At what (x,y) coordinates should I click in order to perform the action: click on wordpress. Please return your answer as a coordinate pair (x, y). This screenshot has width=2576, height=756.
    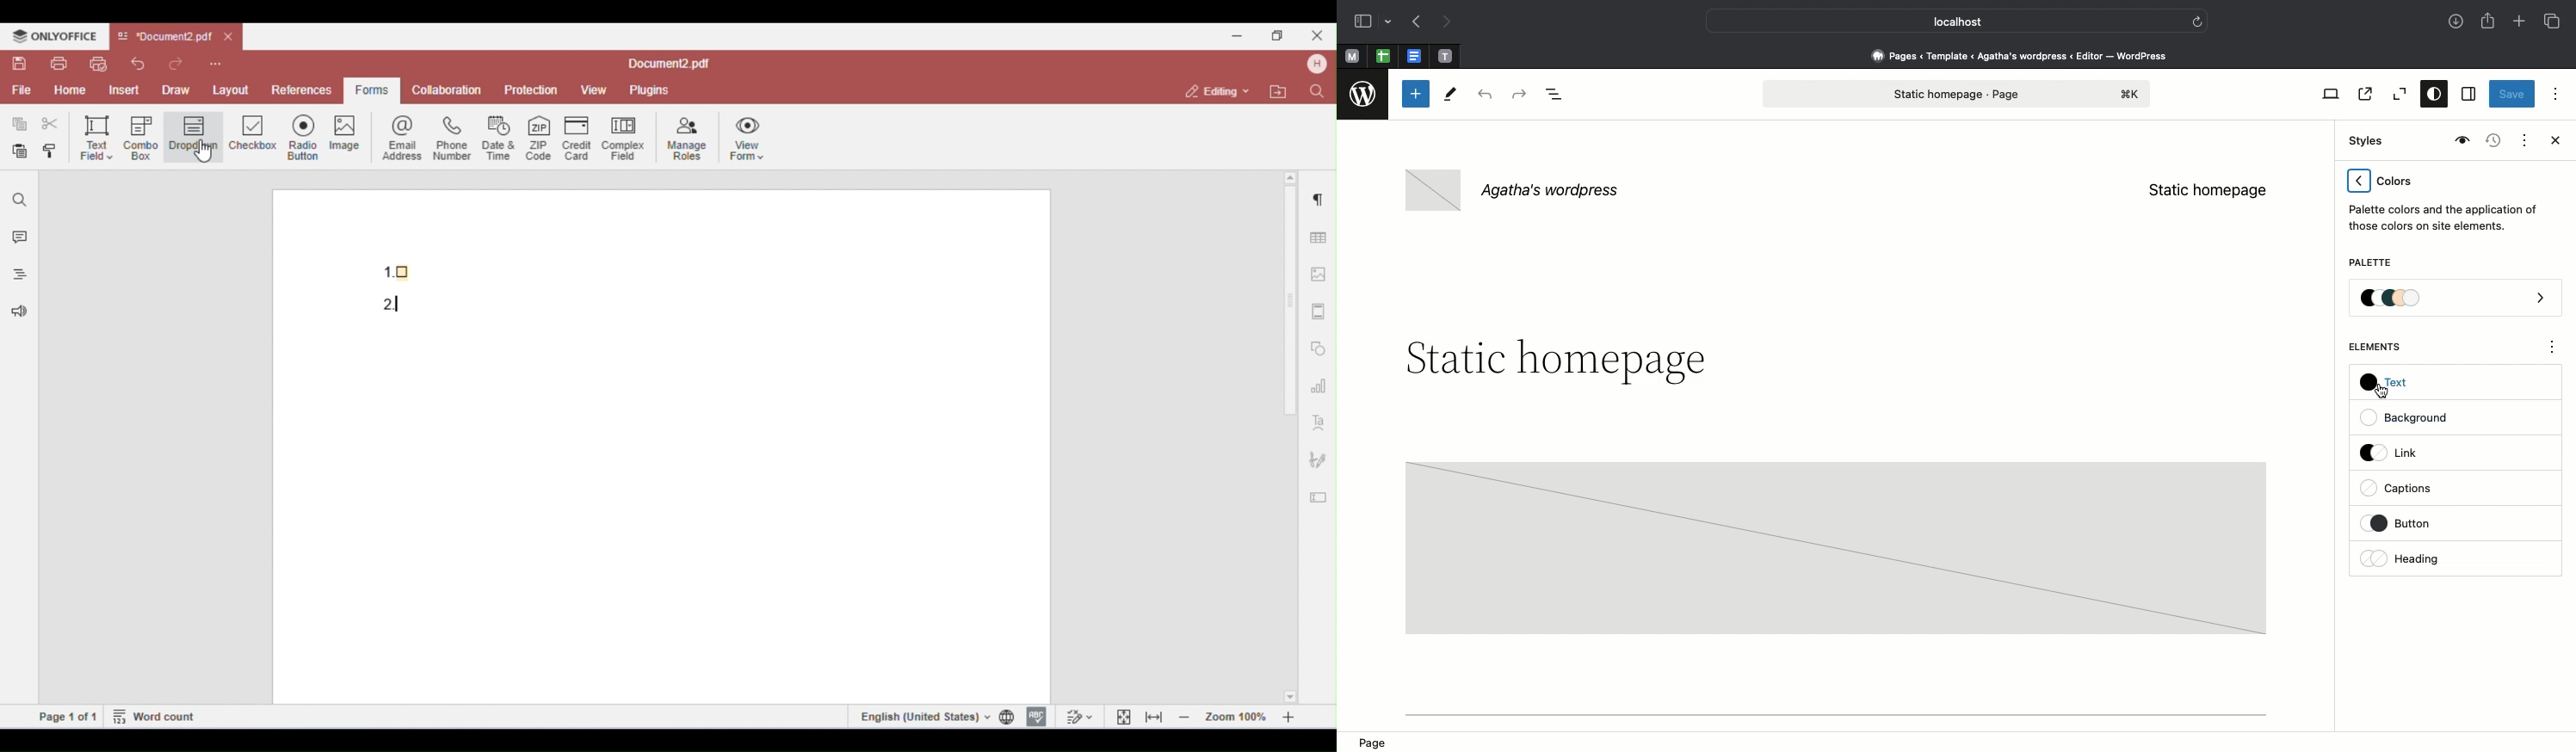
    Looking at the image, I should click on (1363, 95).